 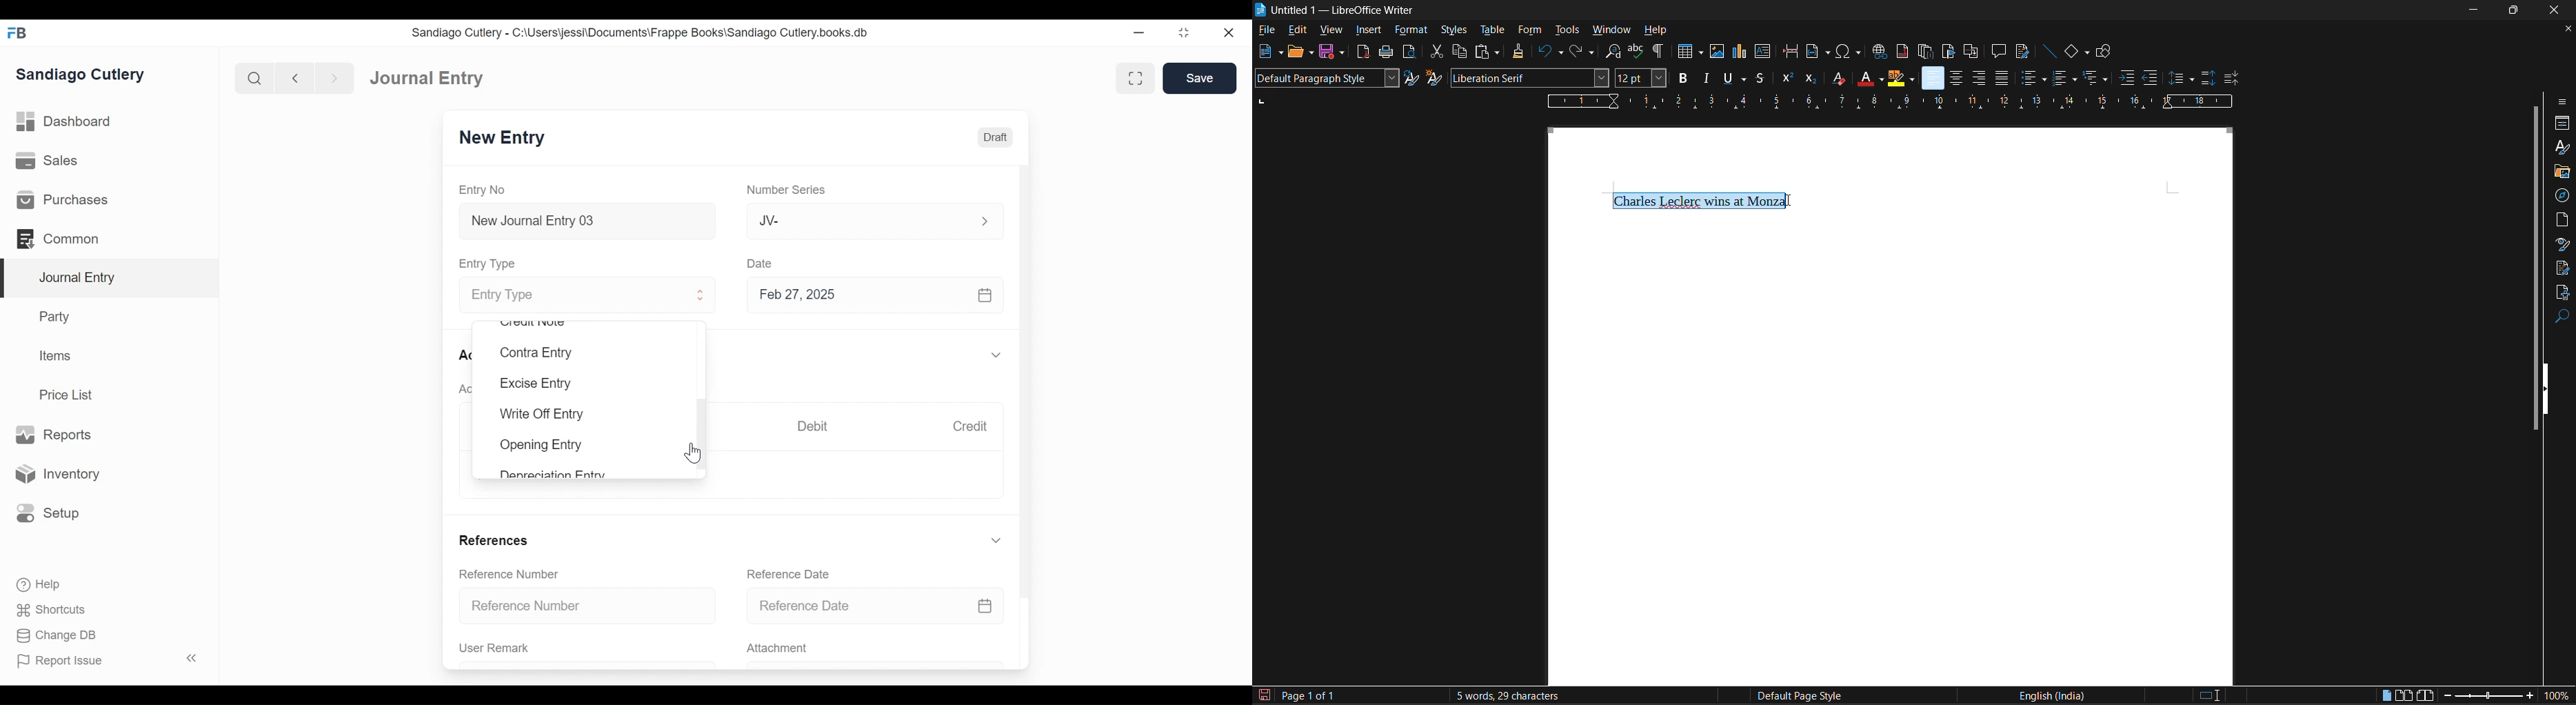 I want to click on multiple page view, so click(x=2404, y=695).